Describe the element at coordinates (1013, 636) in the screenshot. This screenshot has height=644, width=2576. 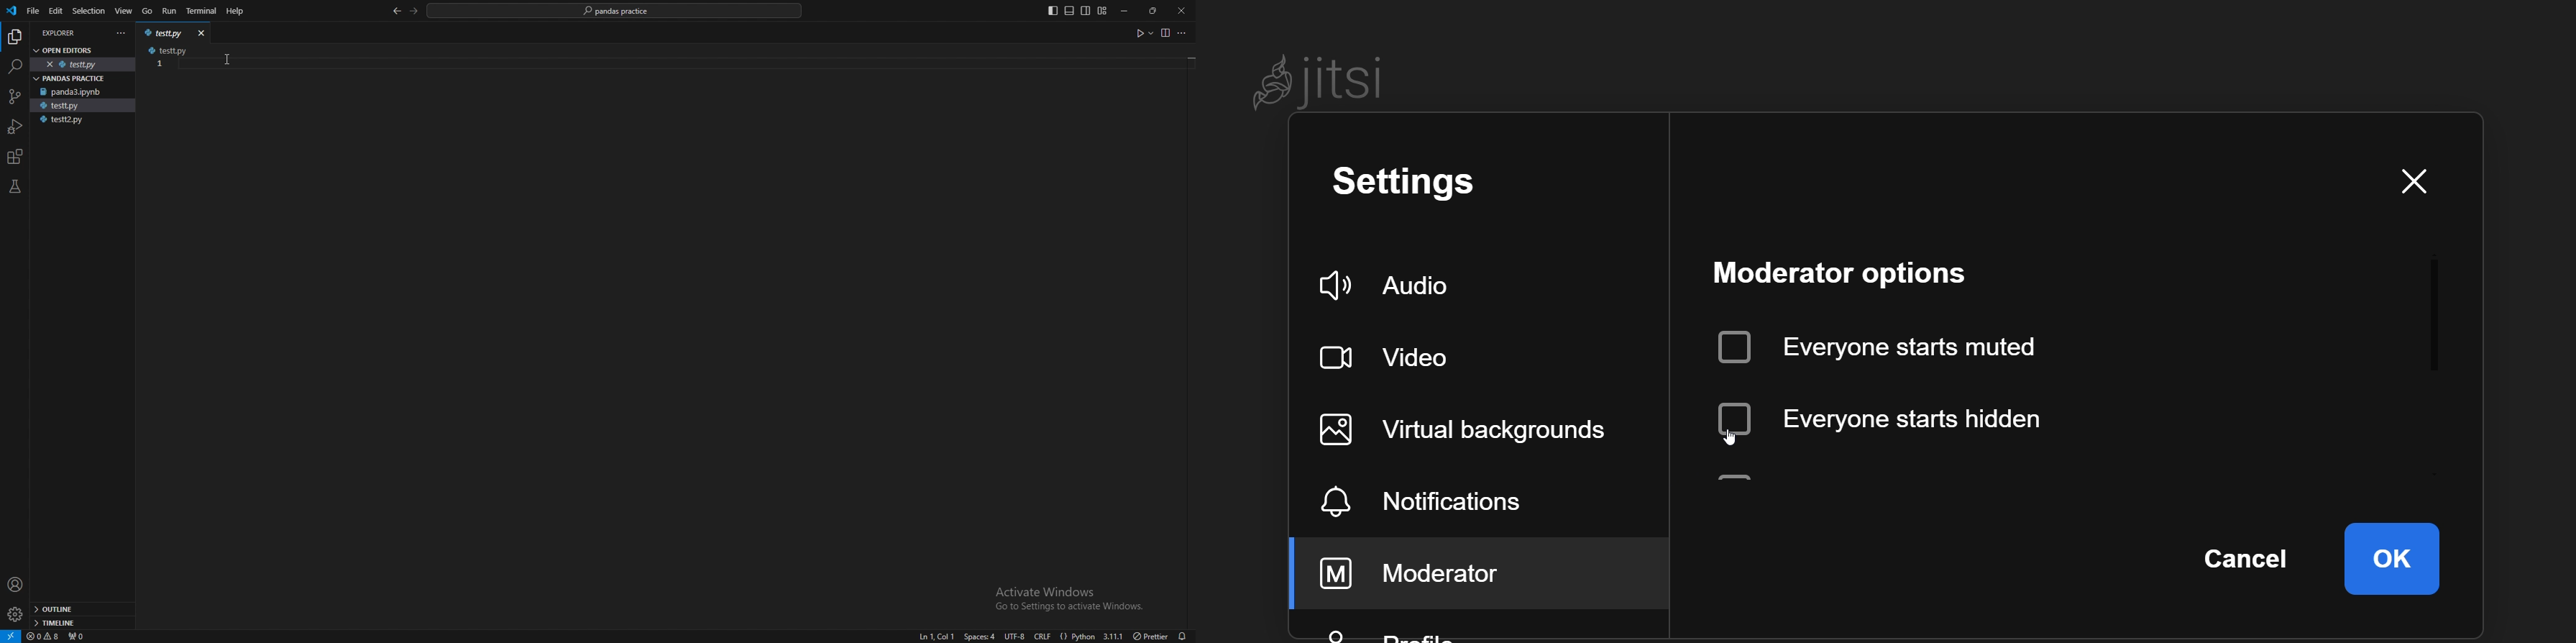
I see `utf-8` at that location.